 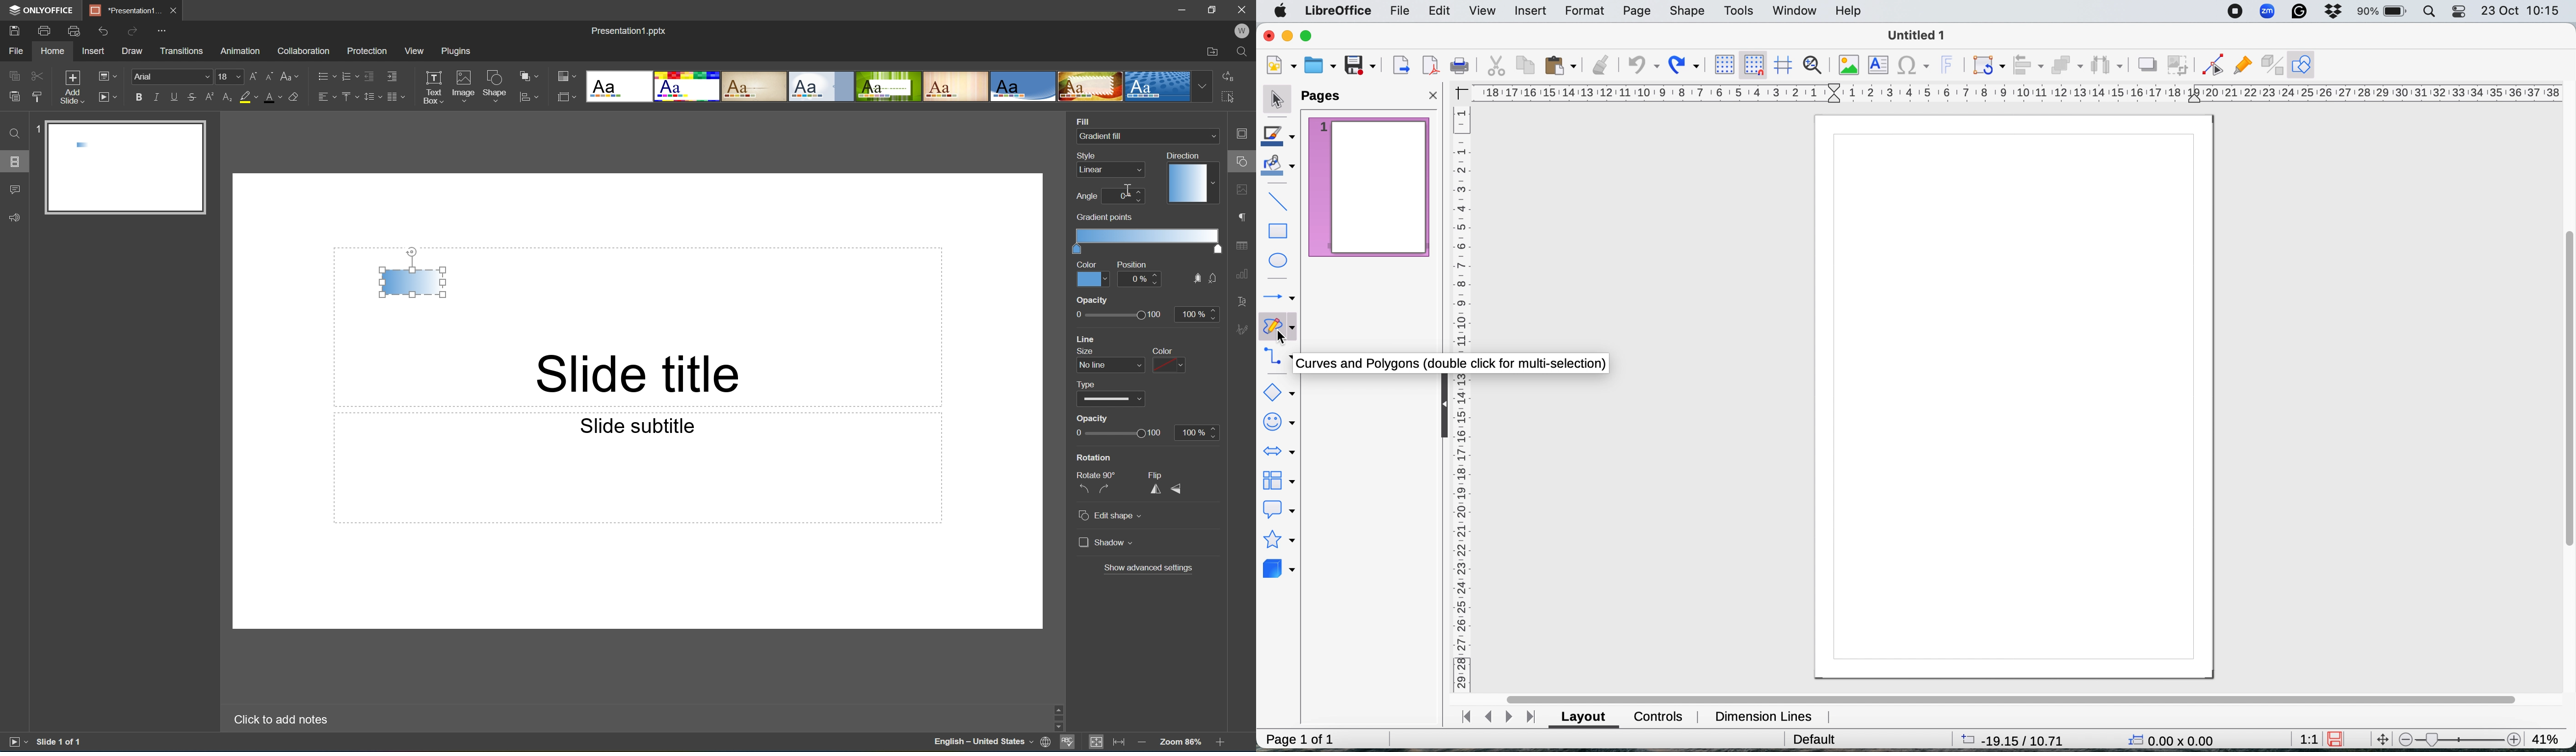 What do you see at coordinates (1363, 65) in the screenshot?
I see `save` at bounding box center [1363, 65].